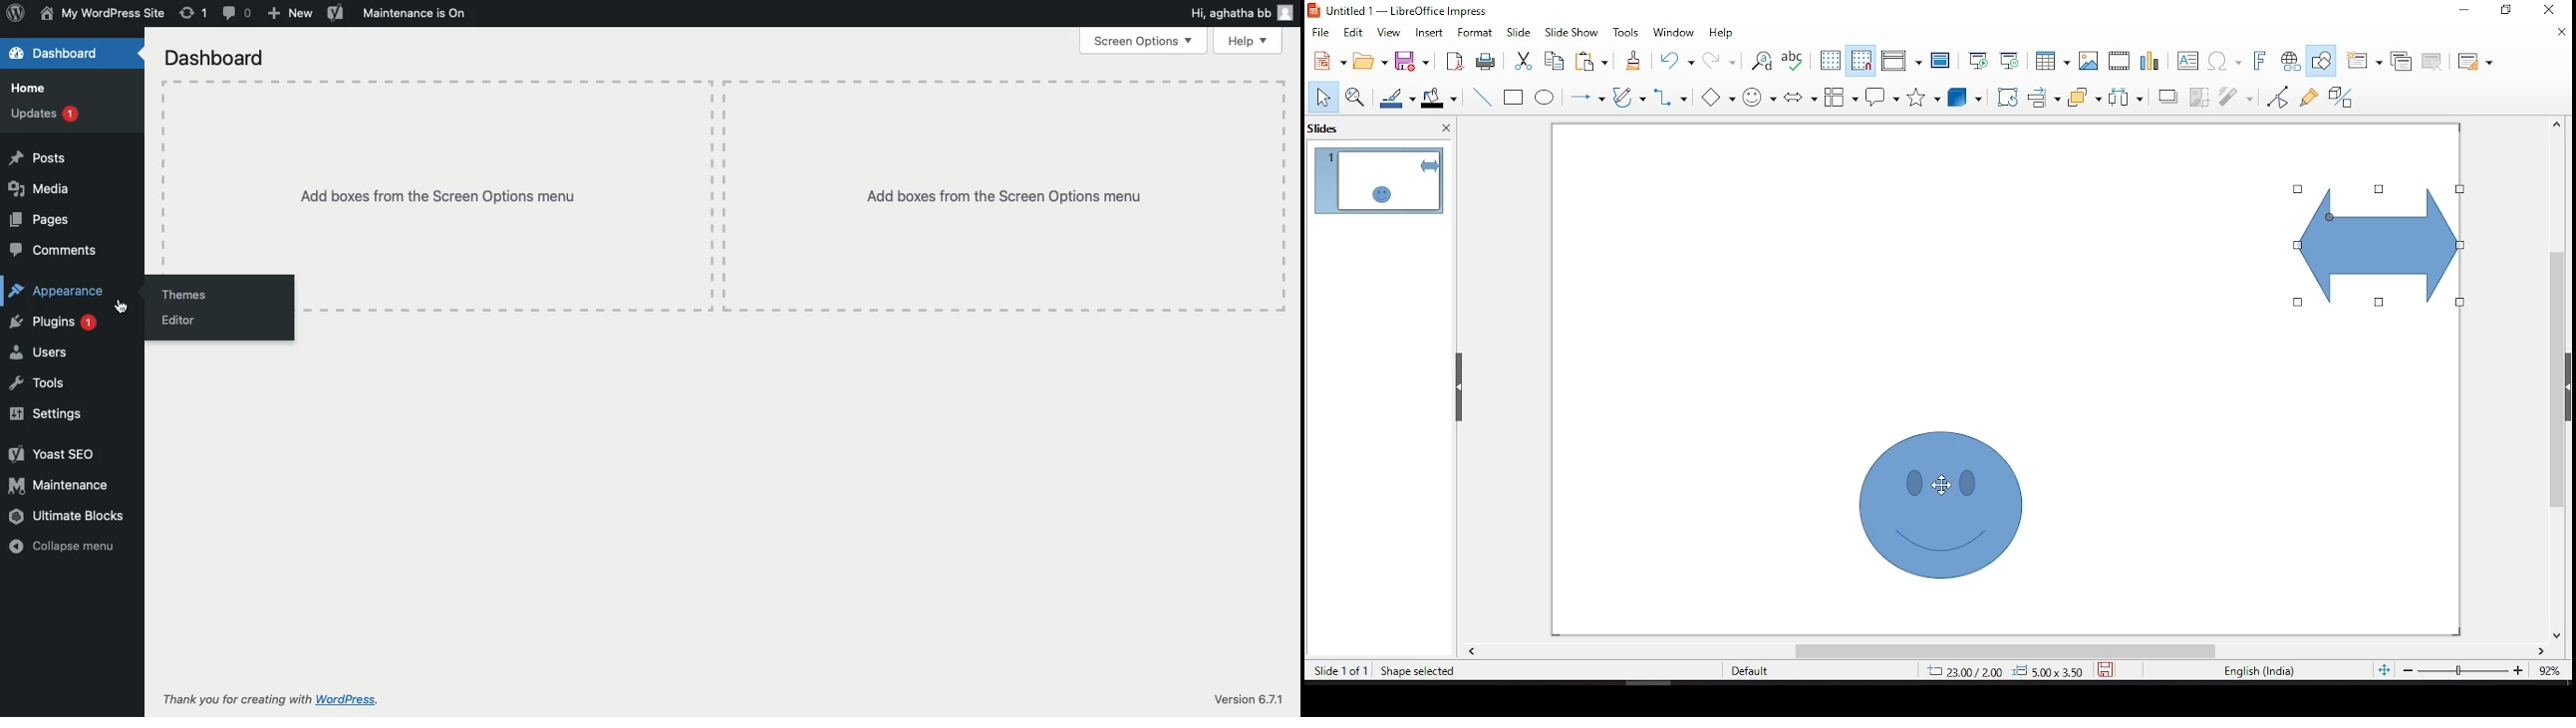 This screenshot has height=728, width=2576. Describe the element at coordinates (2258, 669) in the screenshot. I see `english (india)` at that location.